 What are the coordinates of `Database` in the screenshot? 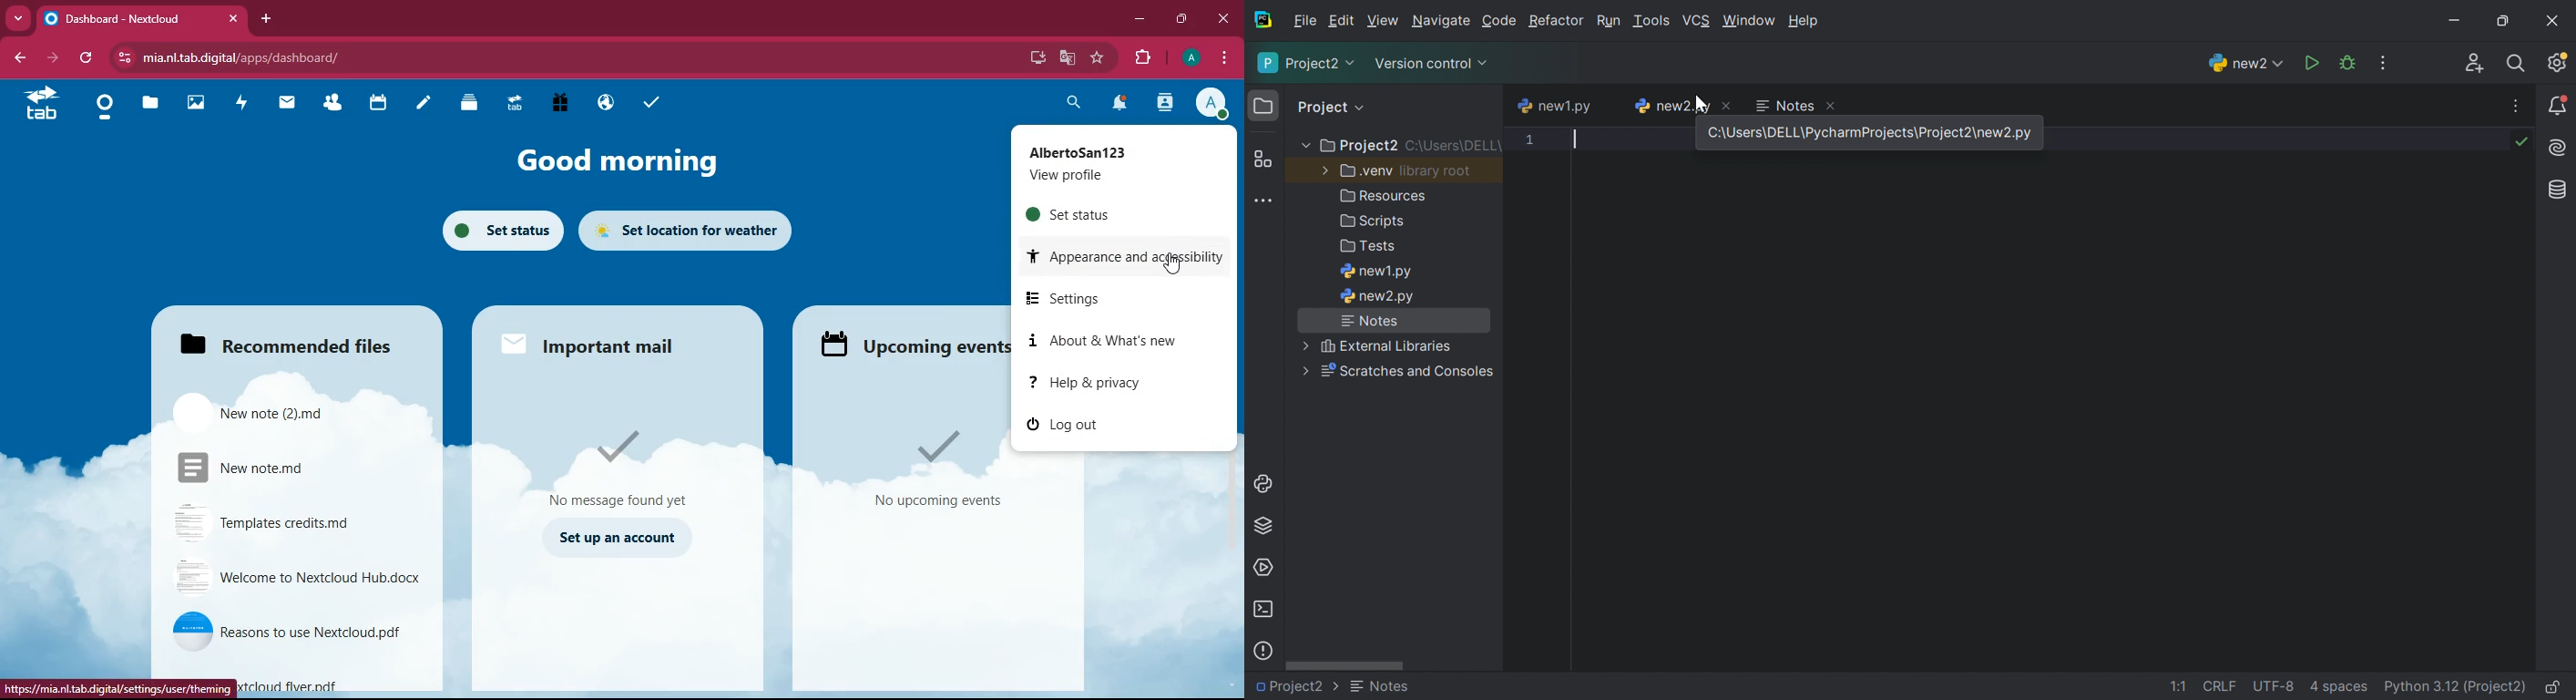 It's located at (2556, 189).